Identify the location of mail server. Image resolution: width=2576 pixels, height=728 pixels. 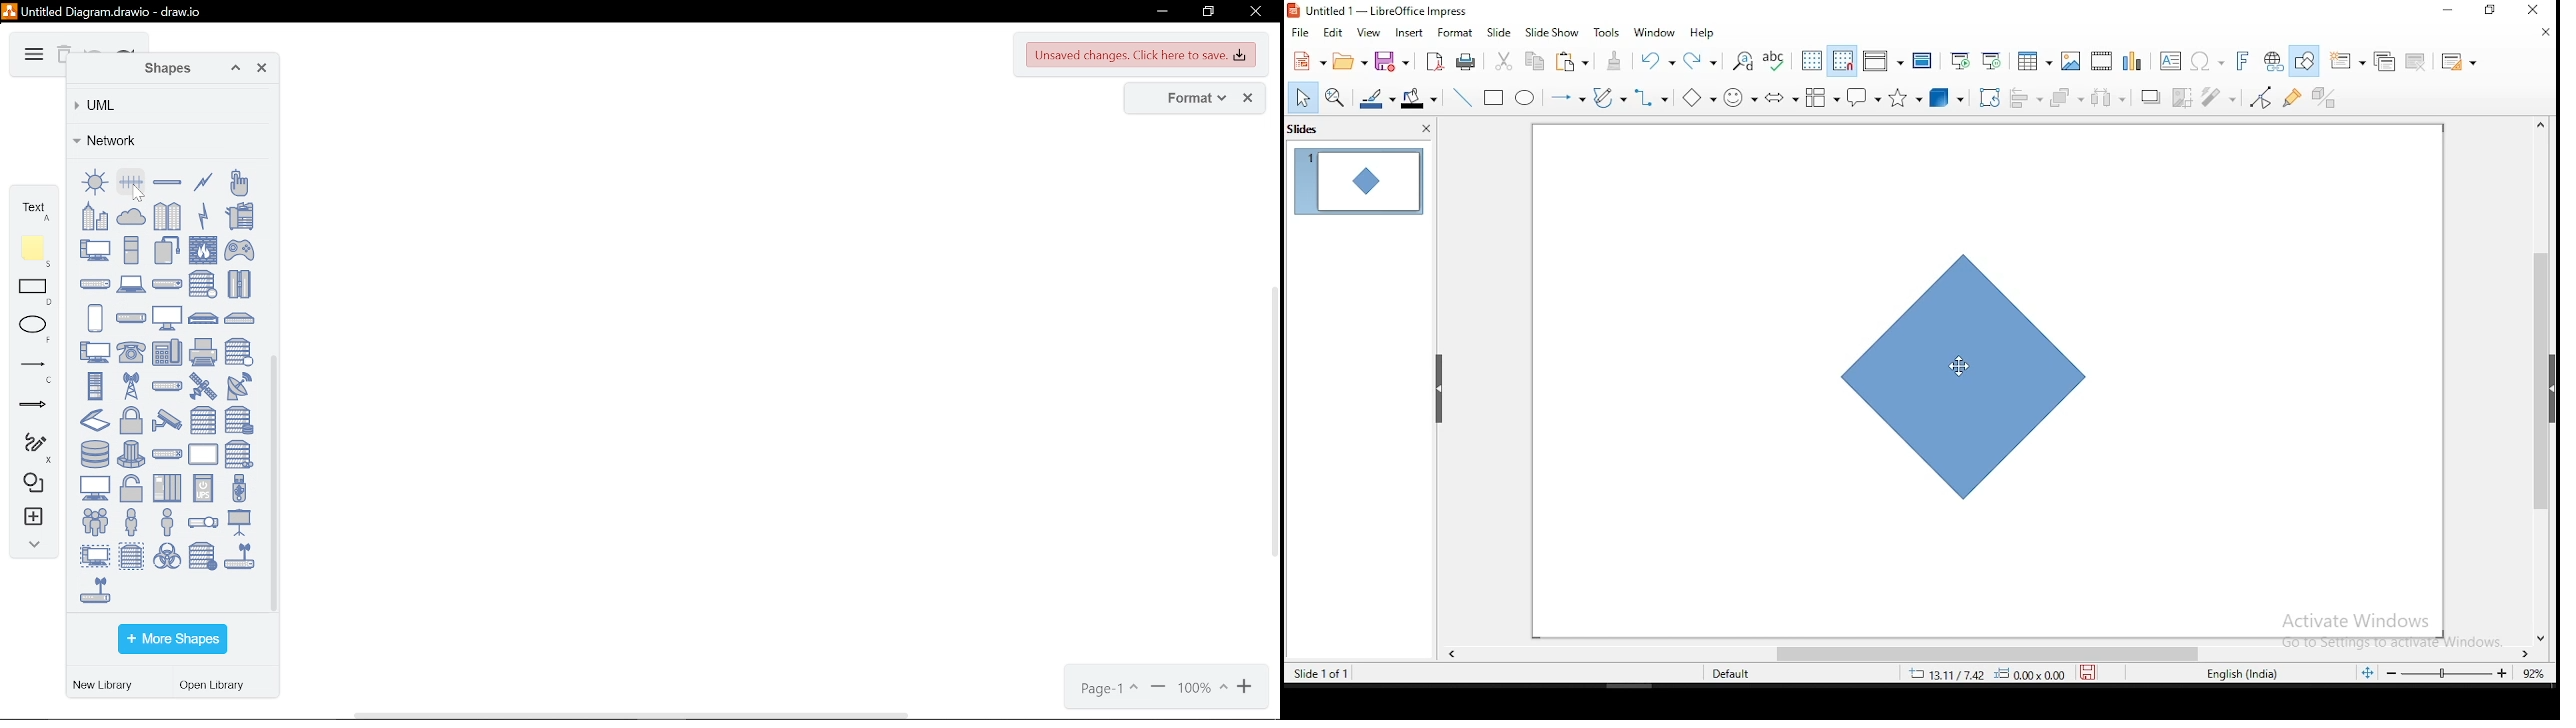
(203, 284).